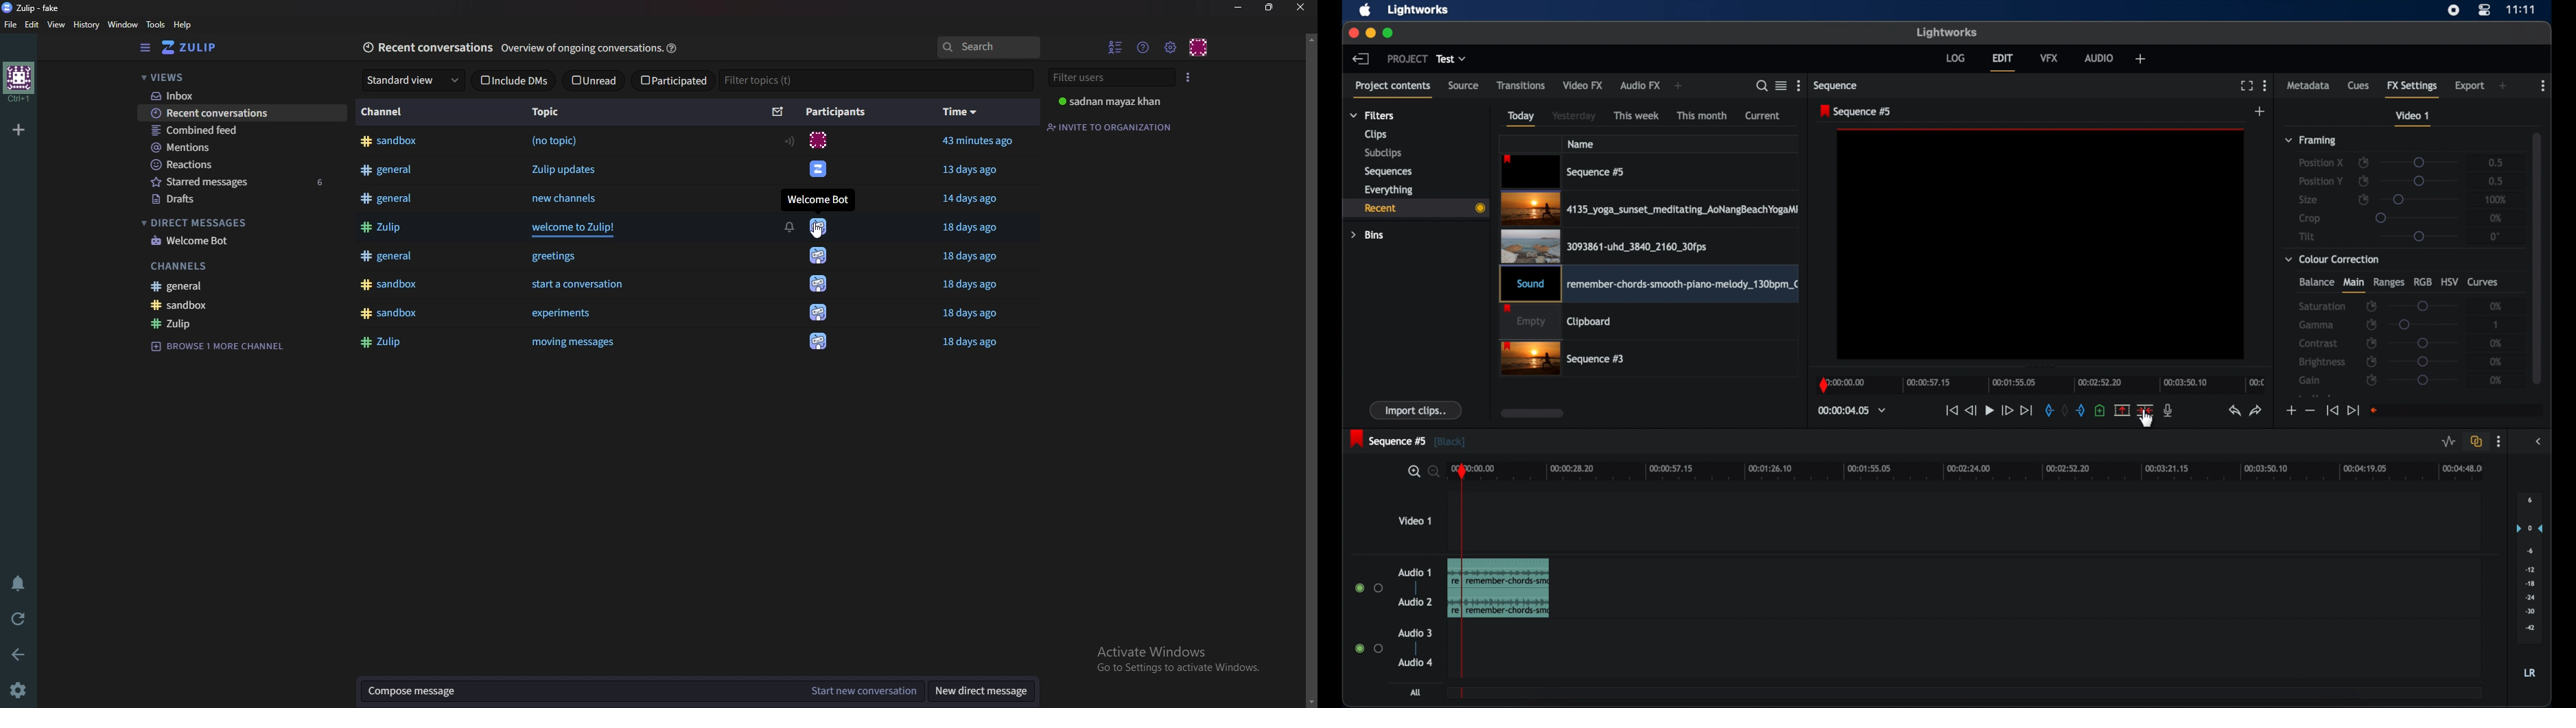 This screenshot has height=728, width=2576. What do you see at coordinates (183, 25) in the screenshot?
I see `help` at bounding box center [183, 25].